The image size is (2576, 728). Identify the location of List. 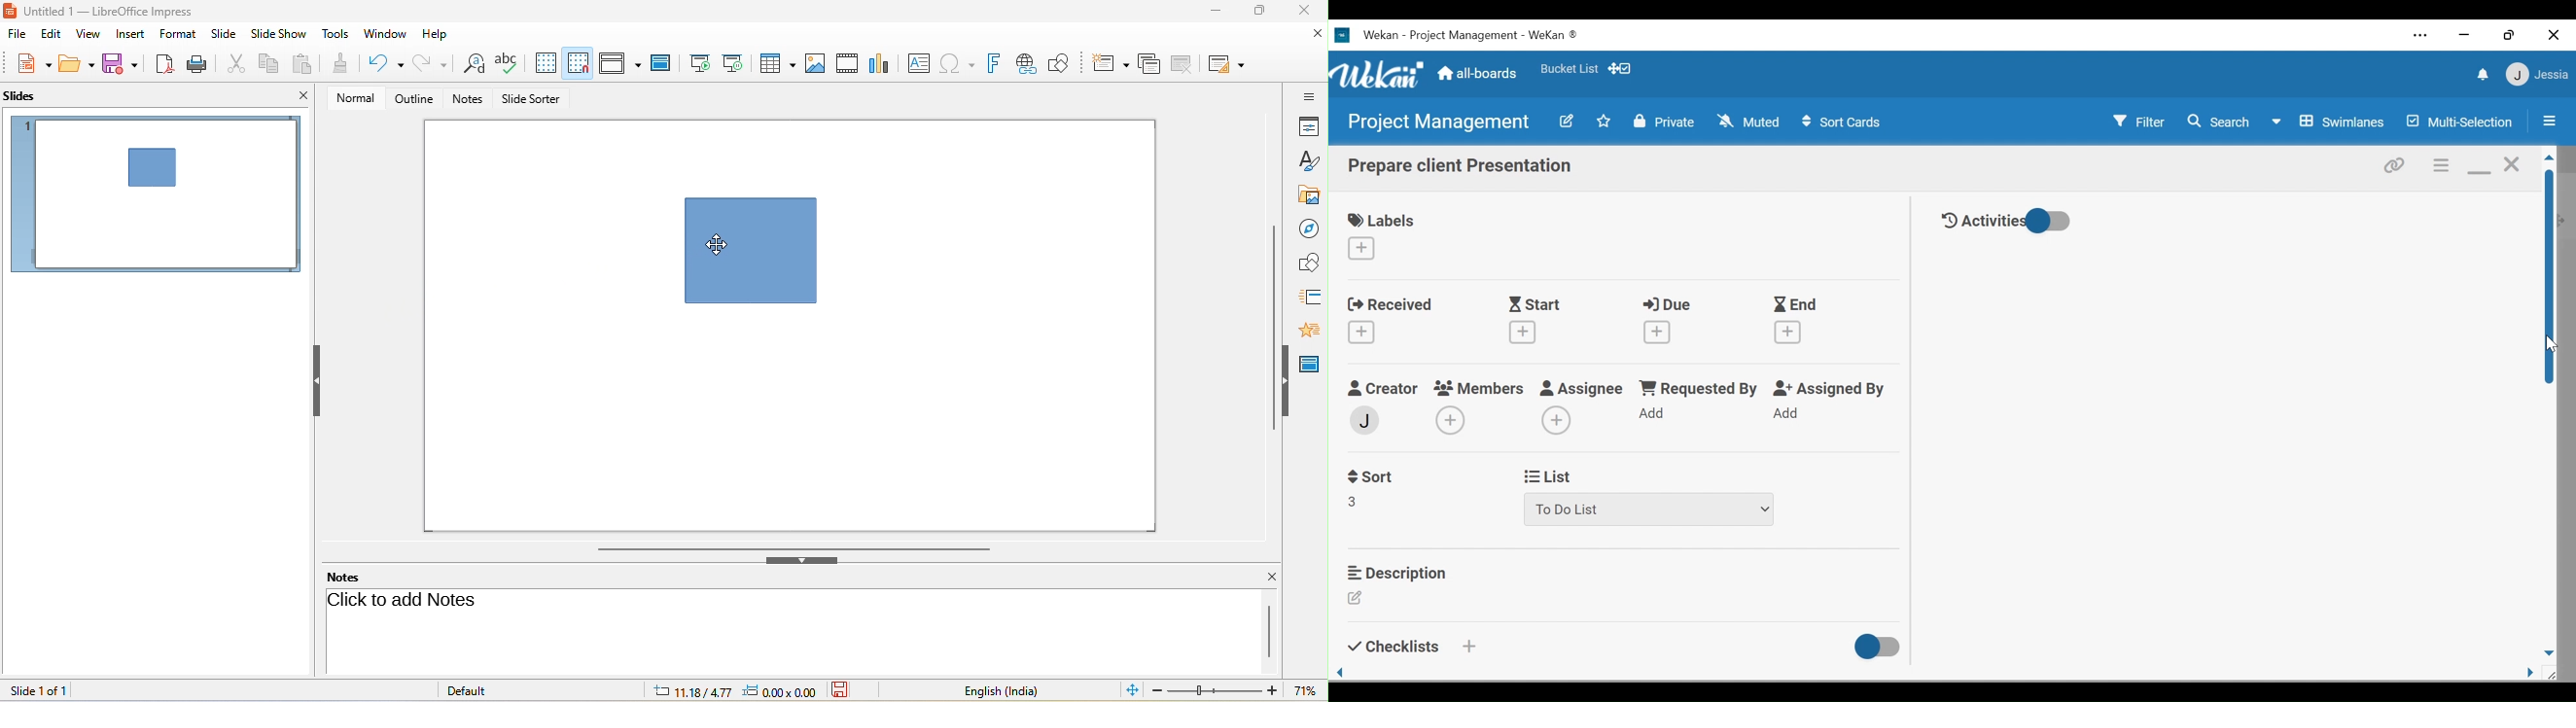
(1546, 476).